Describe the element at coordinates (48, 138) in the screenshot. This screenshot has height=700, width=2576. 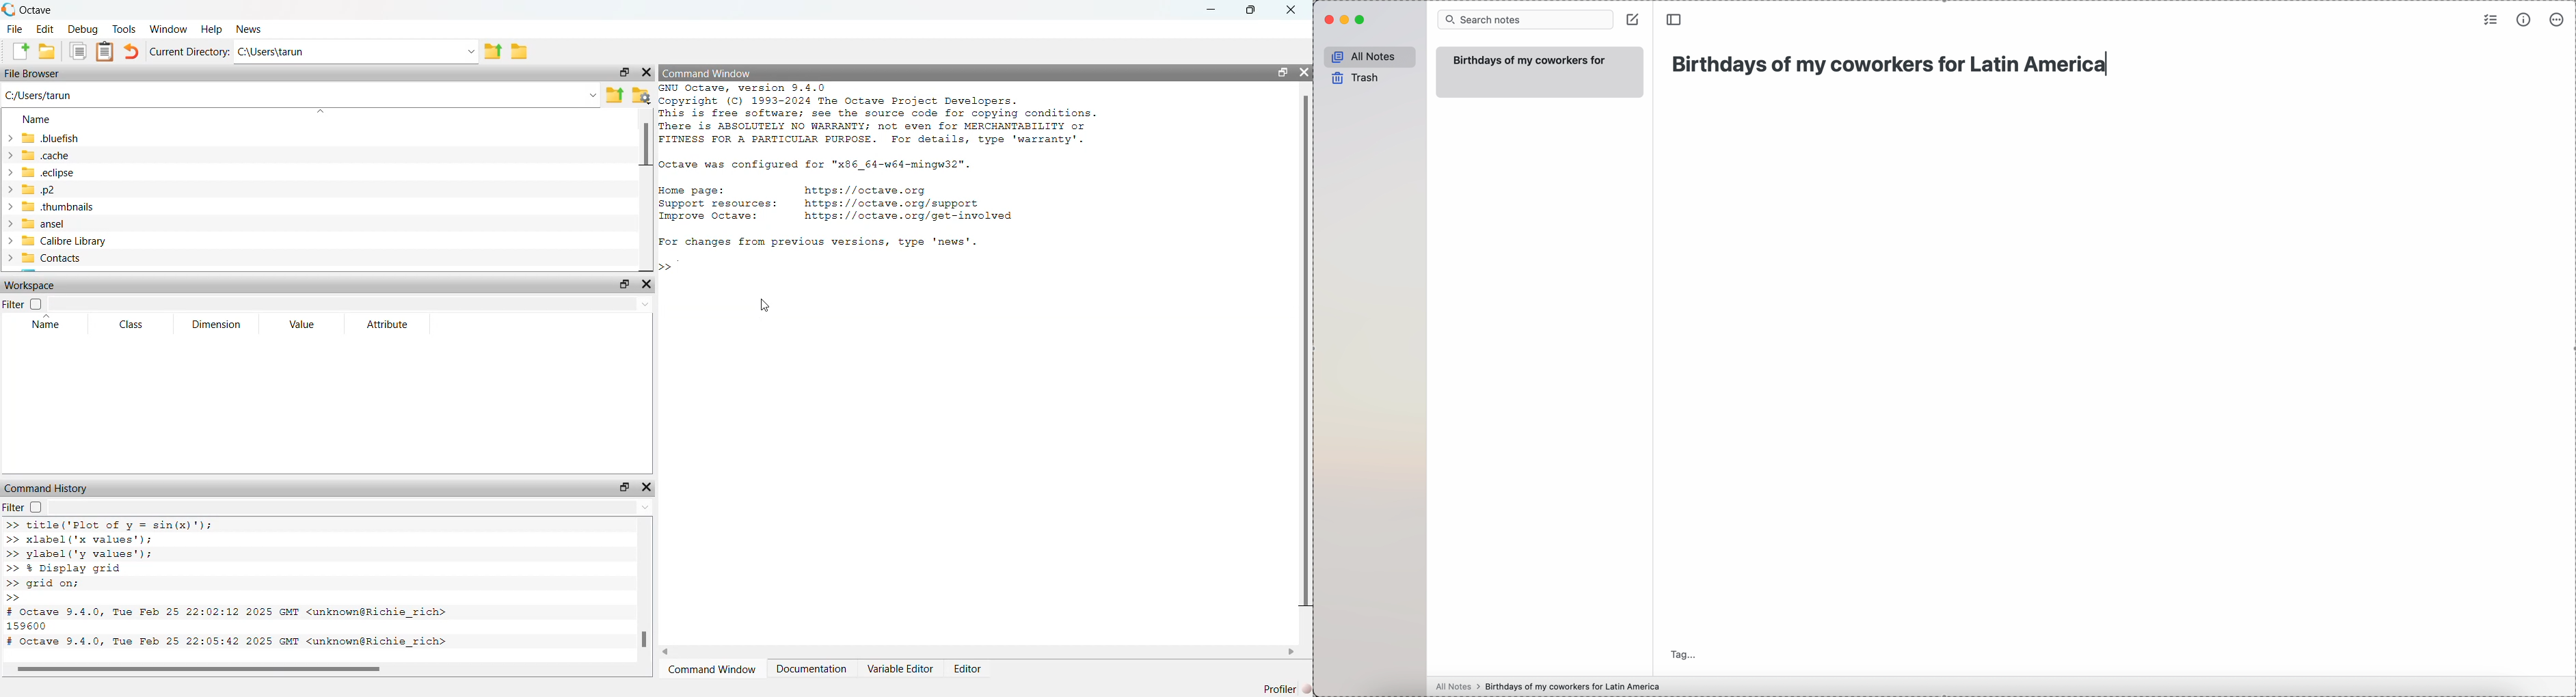
I see `.bluefish` at that location.